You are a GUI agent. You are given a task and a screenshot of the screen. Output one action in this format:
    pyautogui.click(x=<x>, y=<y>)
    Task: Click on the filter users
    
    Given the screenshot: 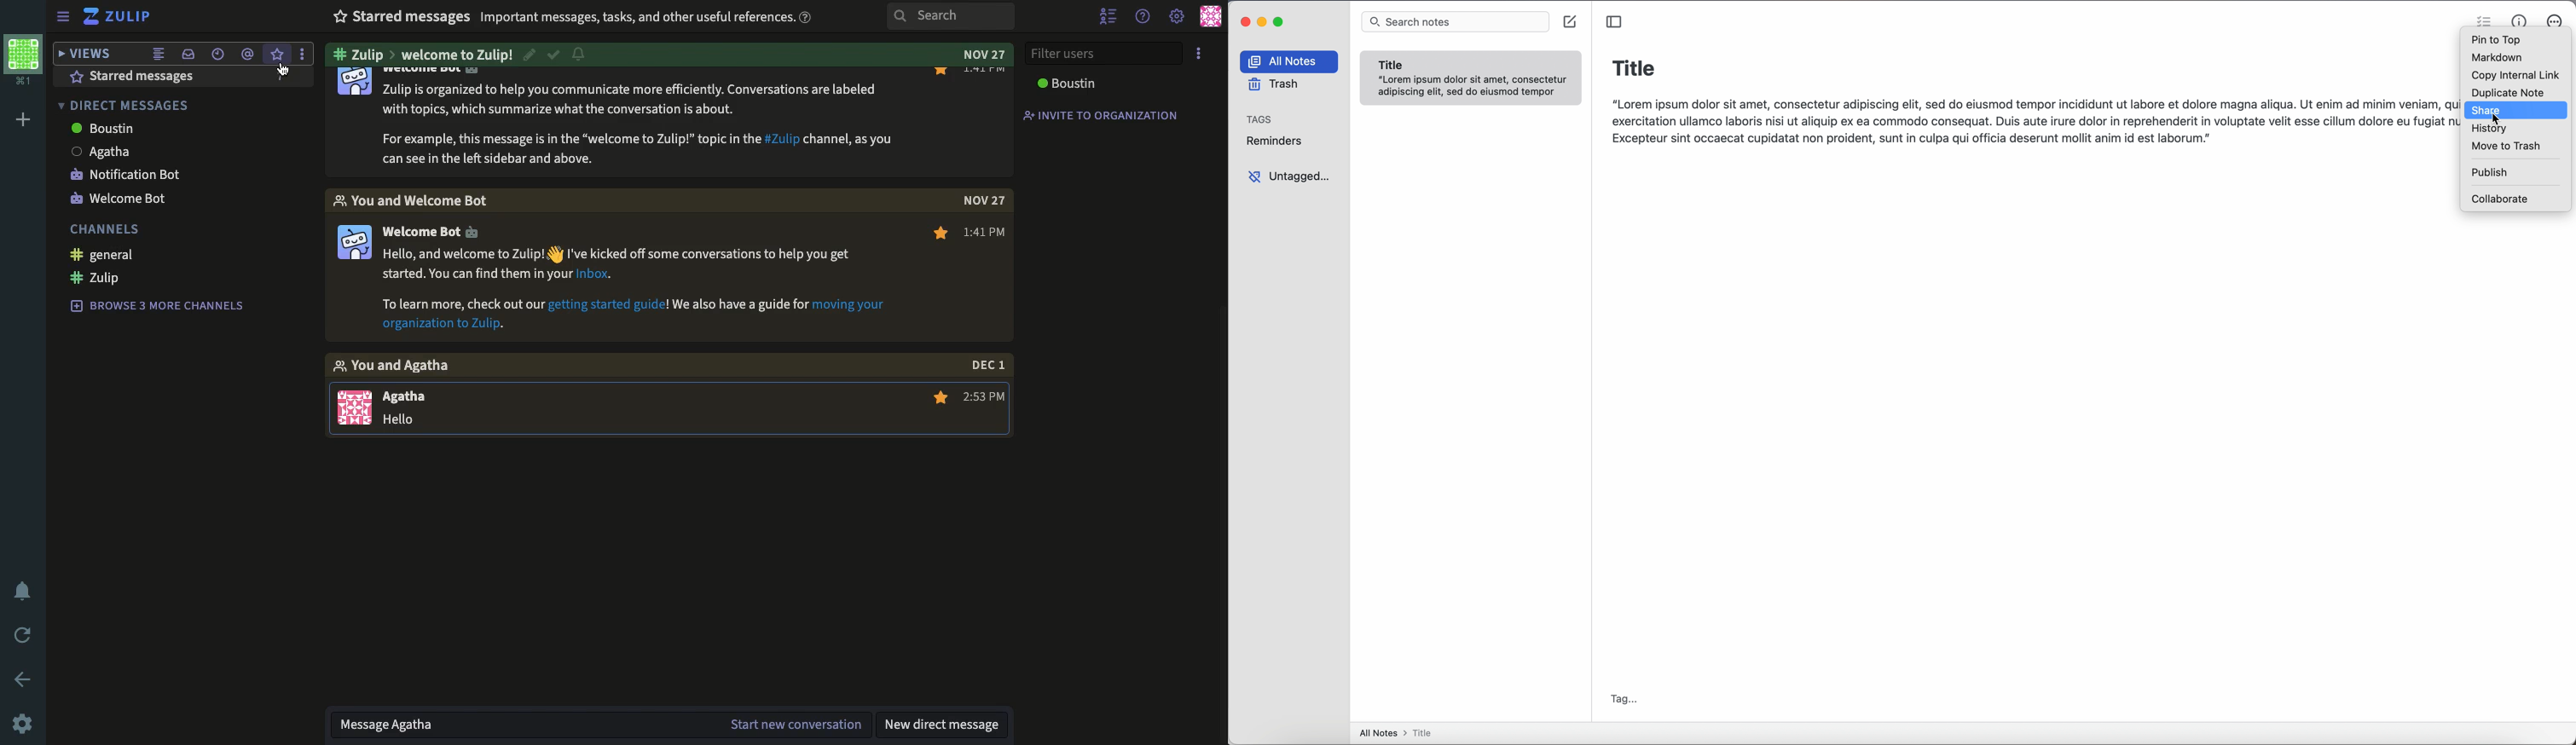 What is the action you would take?
    pyautogui.click(x=1106, y=54)
    